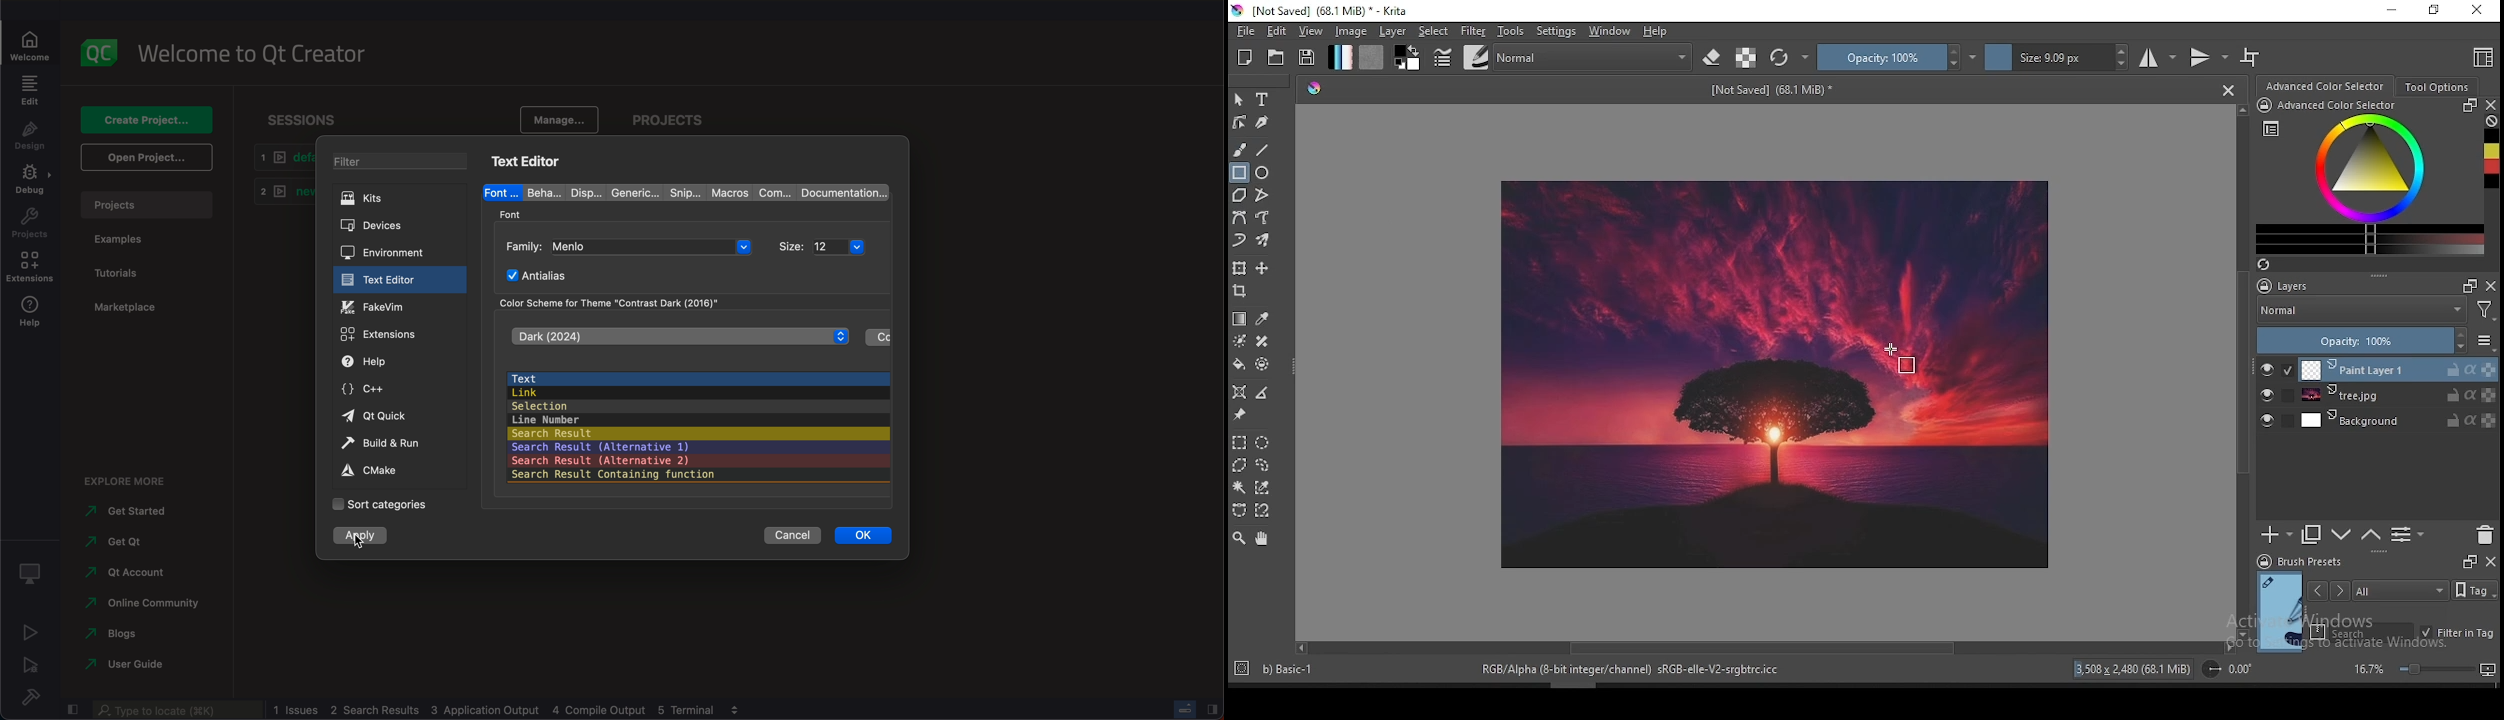 This screenshot has height=728, width=2520. What do you see at coordinates (142, 604) in the screenshot?
I see `online community` at bounding box center [142, 604].